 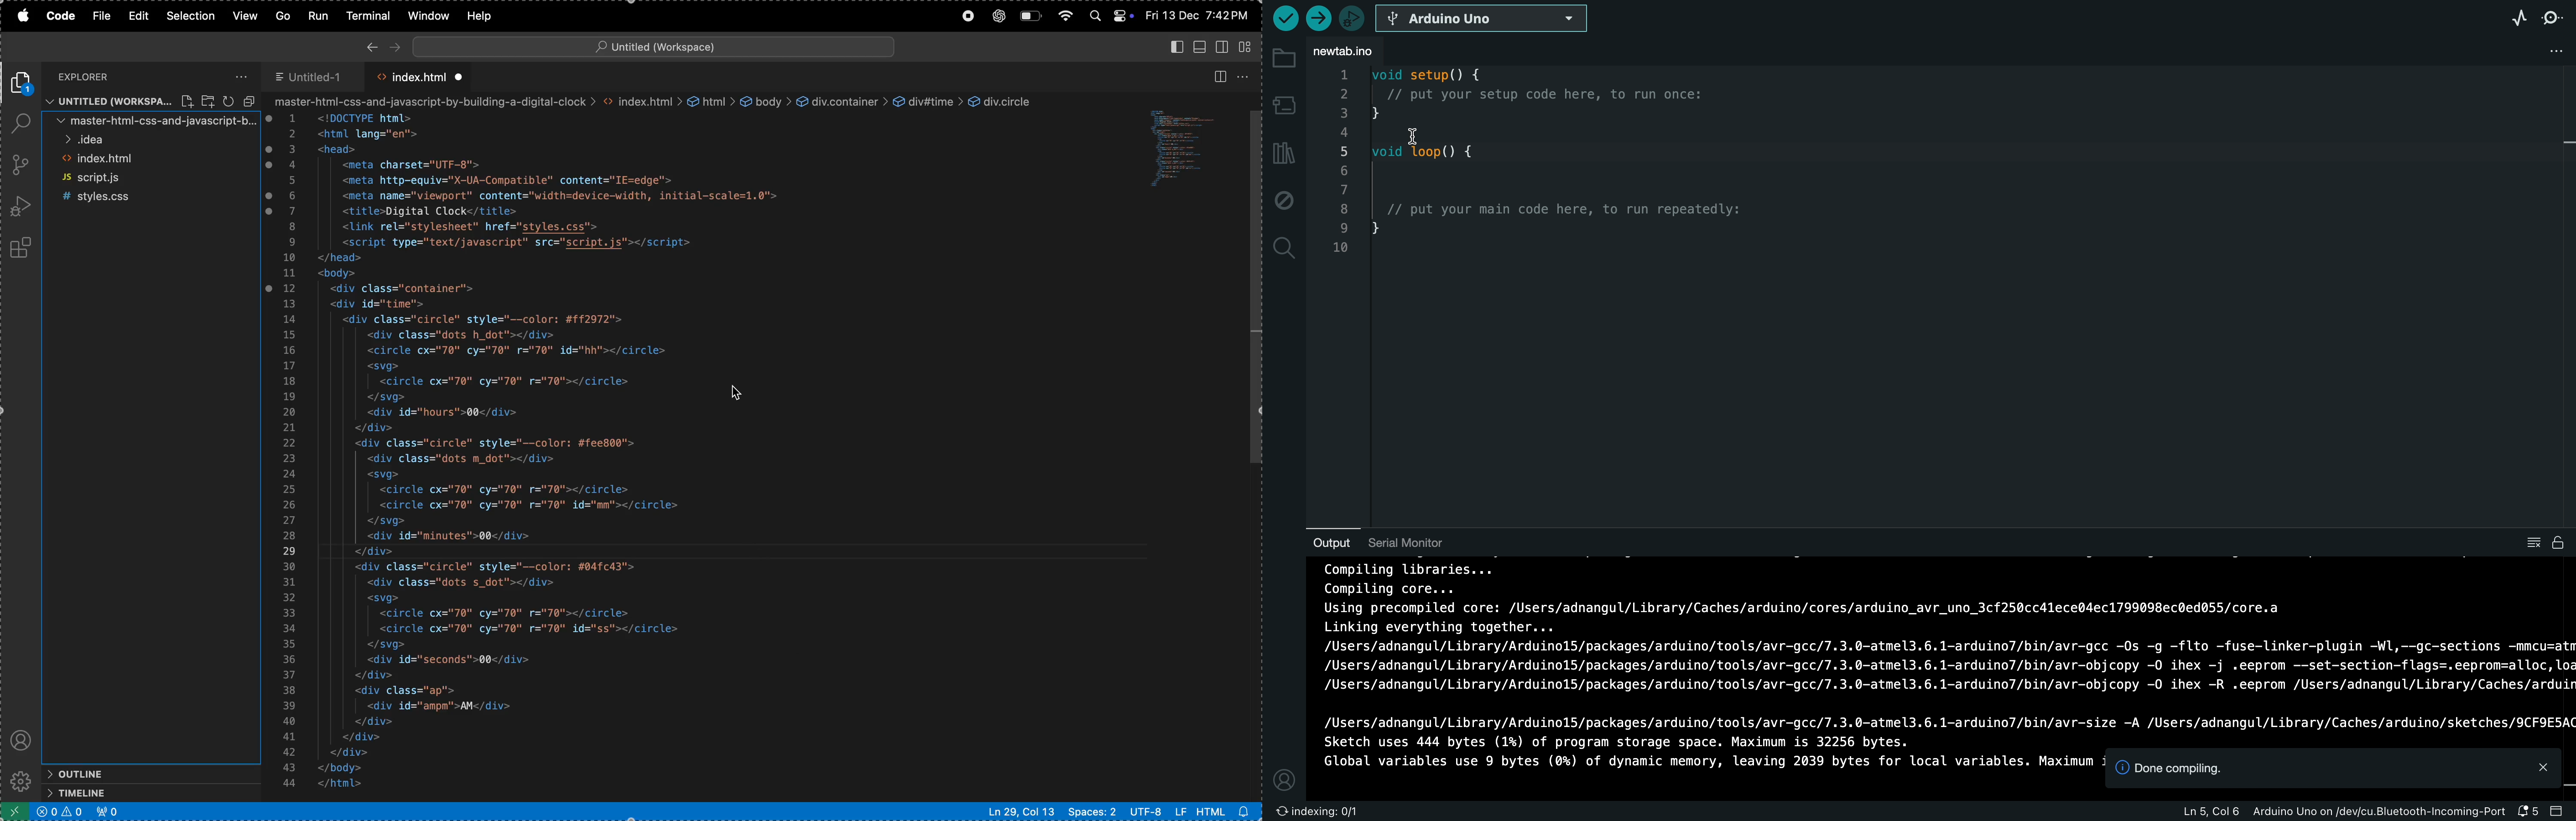 I want to click on untitled work scape, so click(x=650, y=45).